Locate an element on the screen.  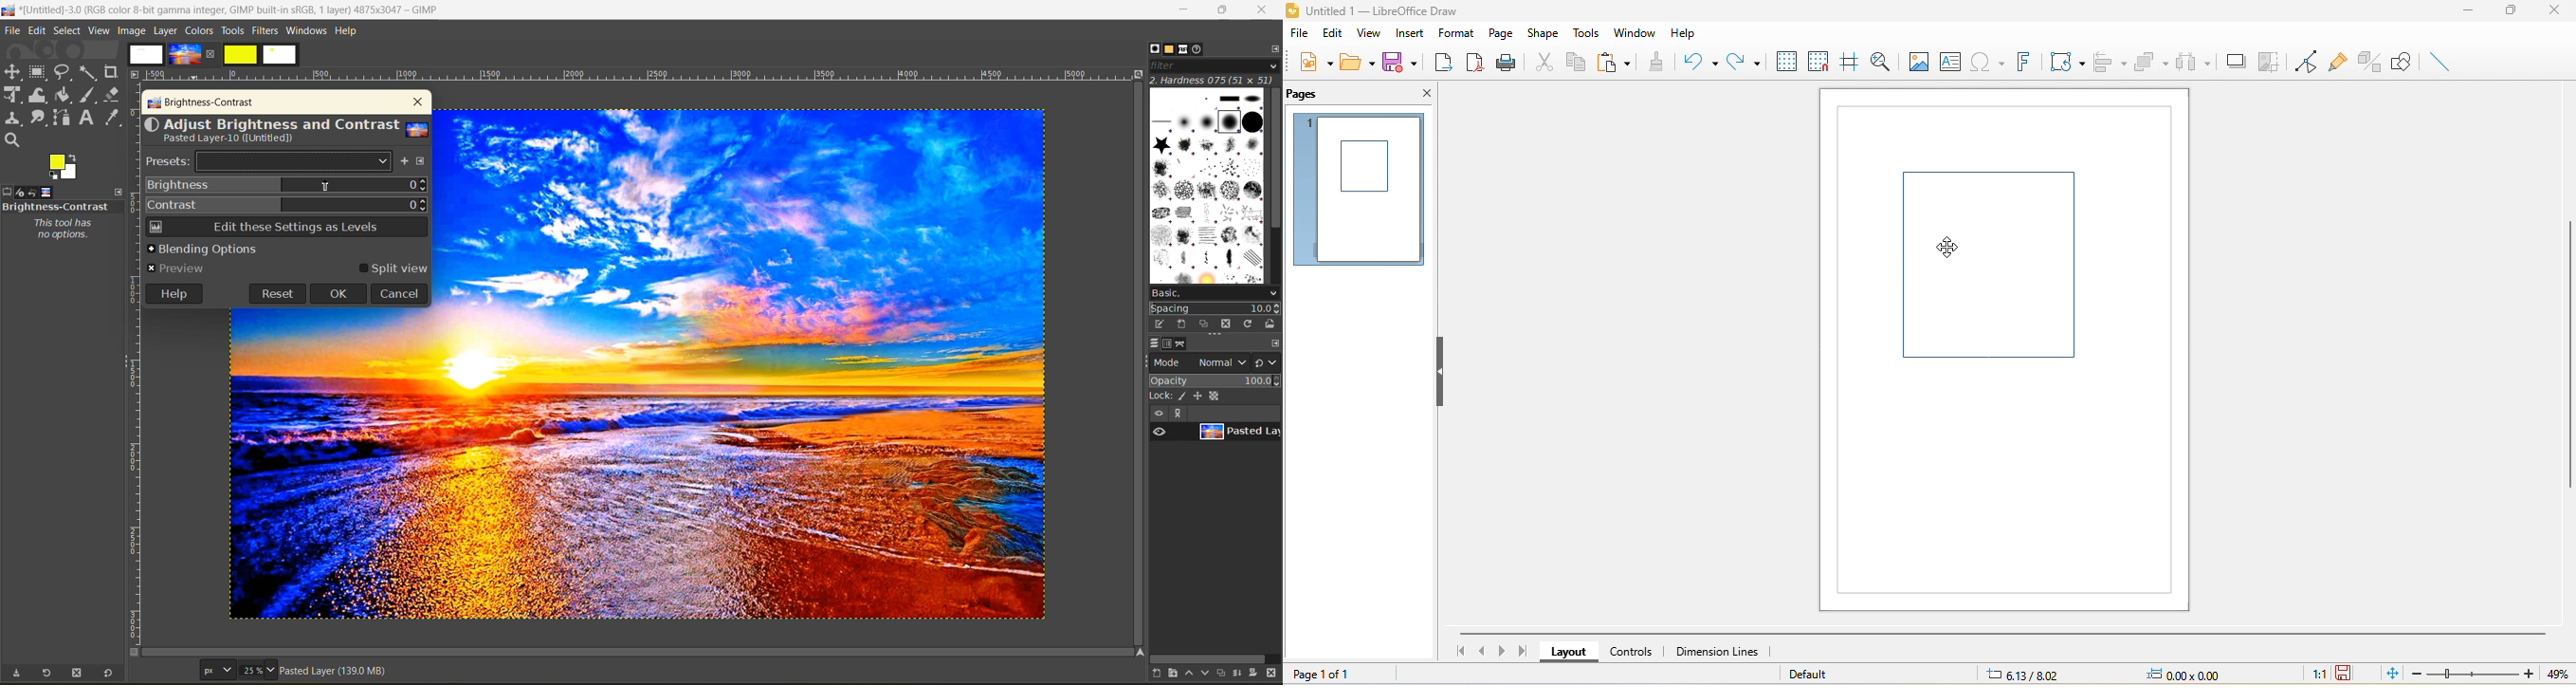
zoom is located at coordinates (2494, 674).